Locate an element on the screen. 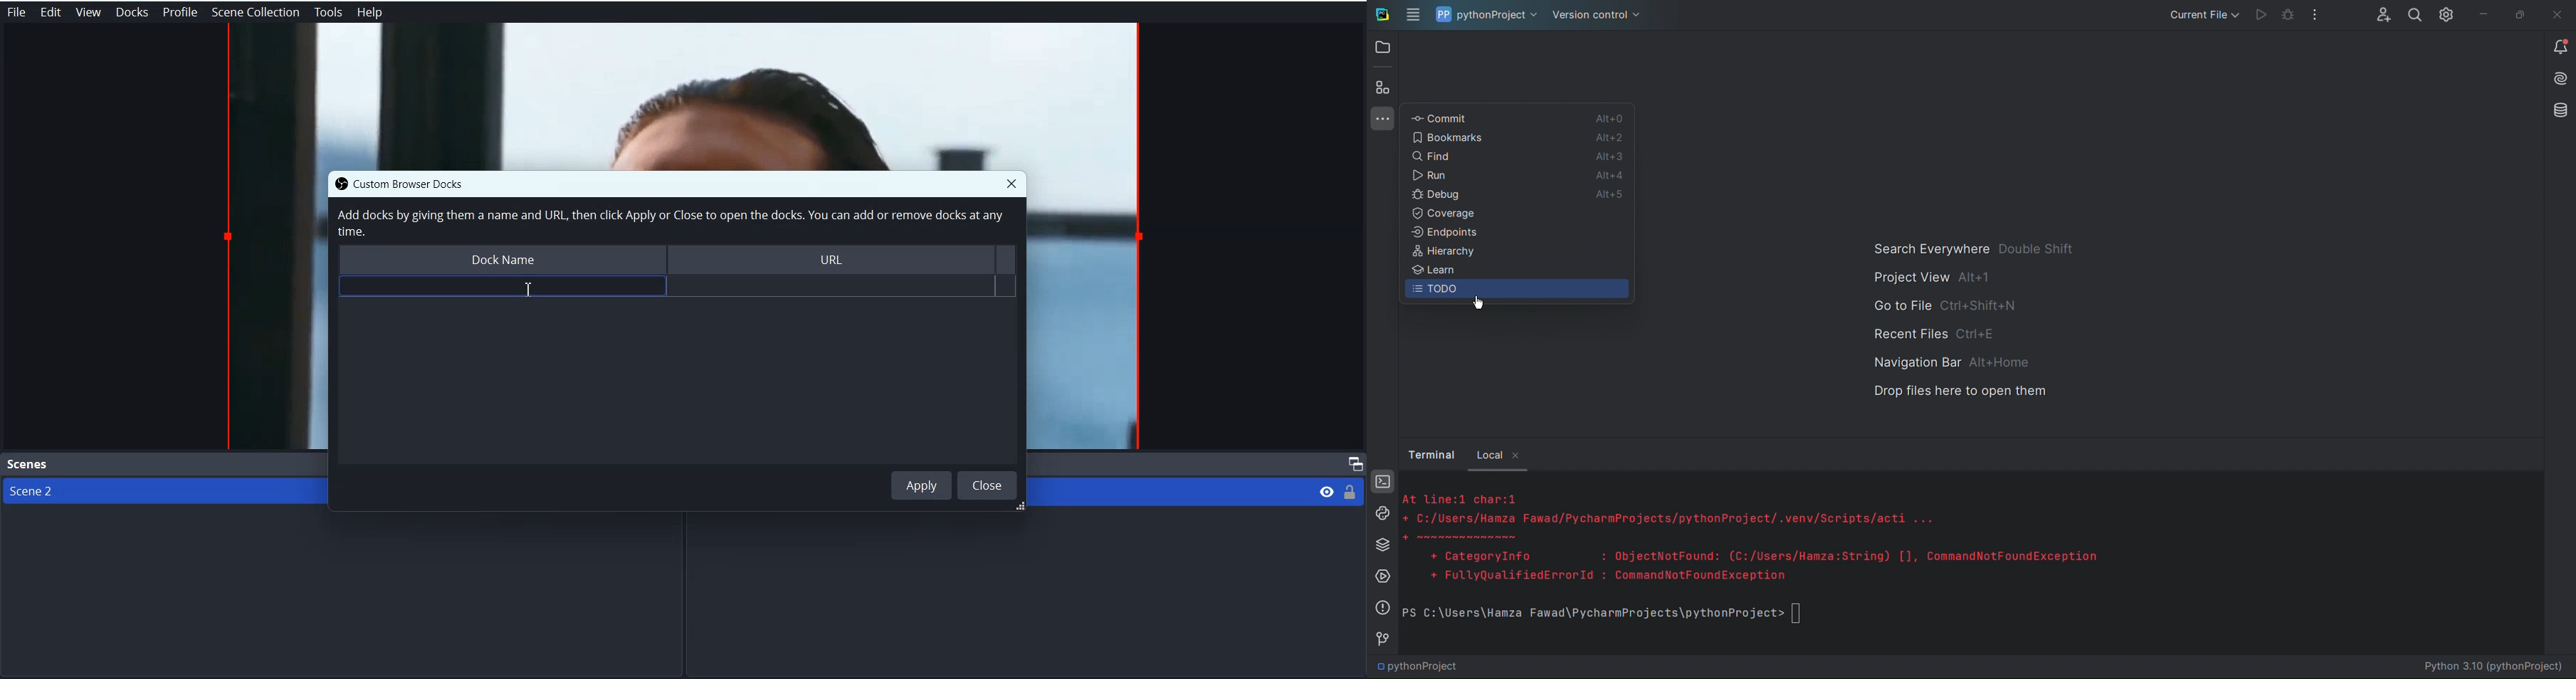 The image size is (2576, 700). Lock/ Unlock is located at coordinates (1350, 491).